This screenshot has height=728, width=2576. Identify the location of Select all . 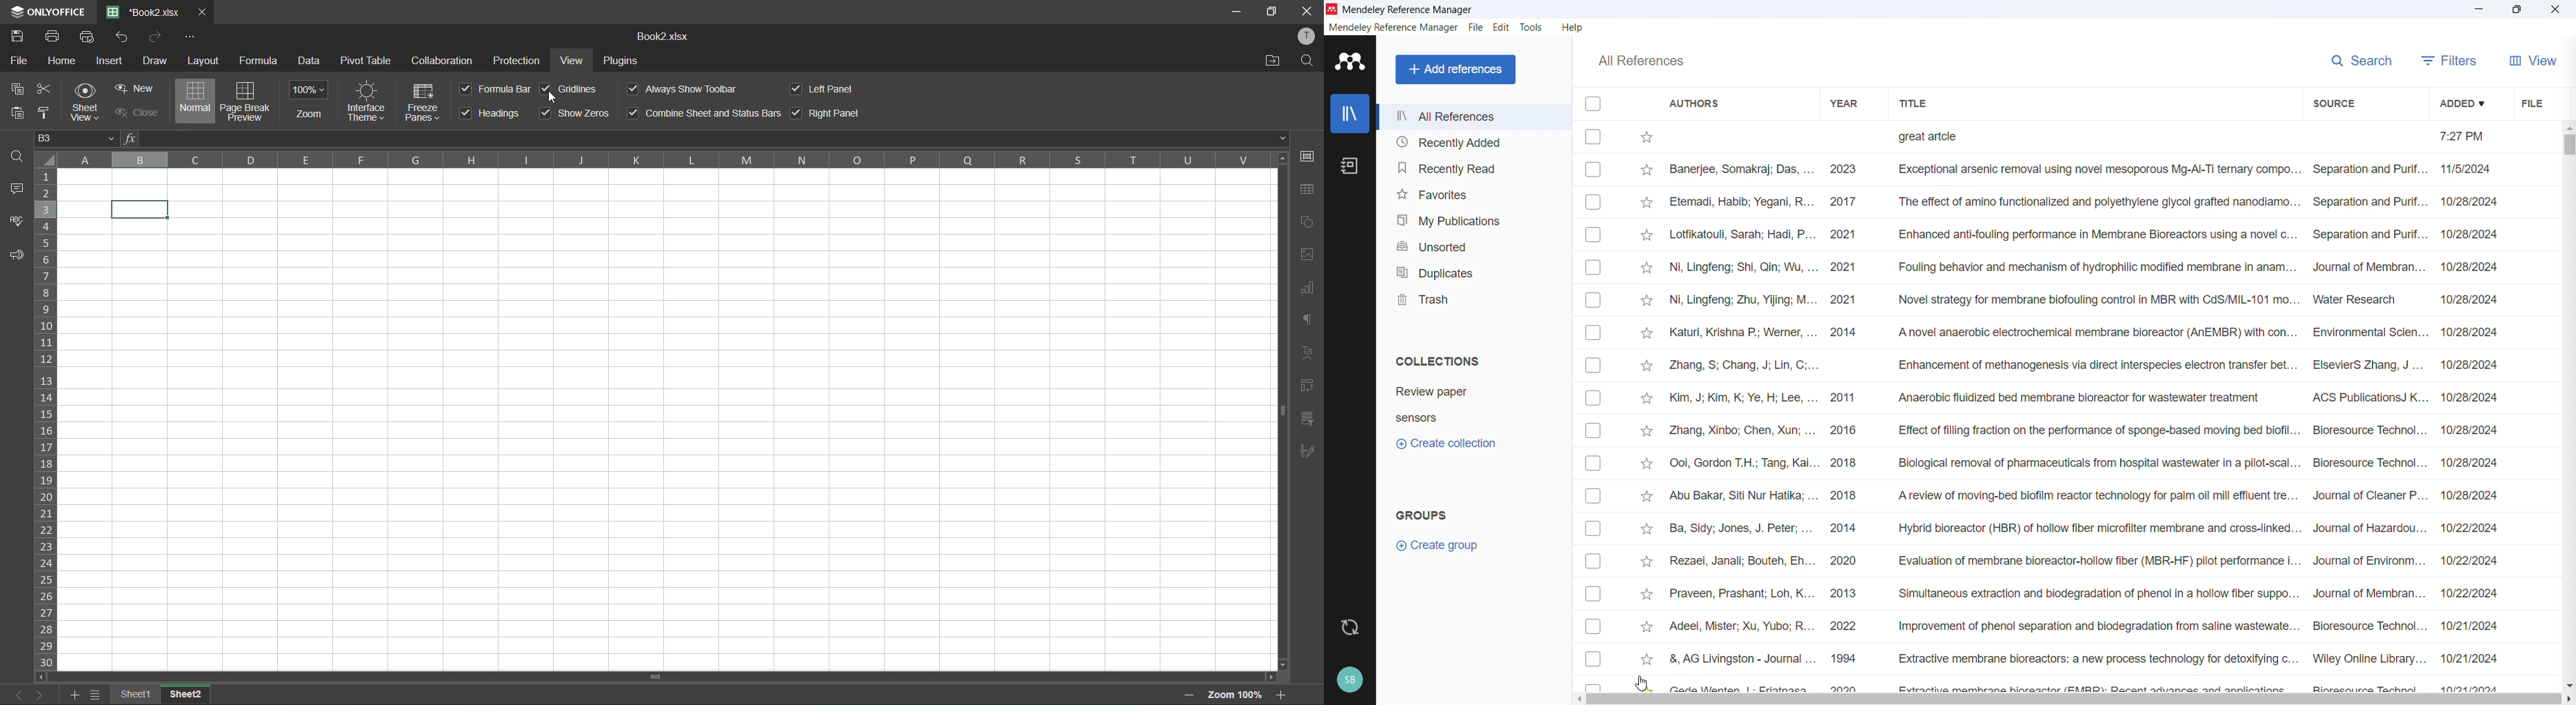
(1593, 103).